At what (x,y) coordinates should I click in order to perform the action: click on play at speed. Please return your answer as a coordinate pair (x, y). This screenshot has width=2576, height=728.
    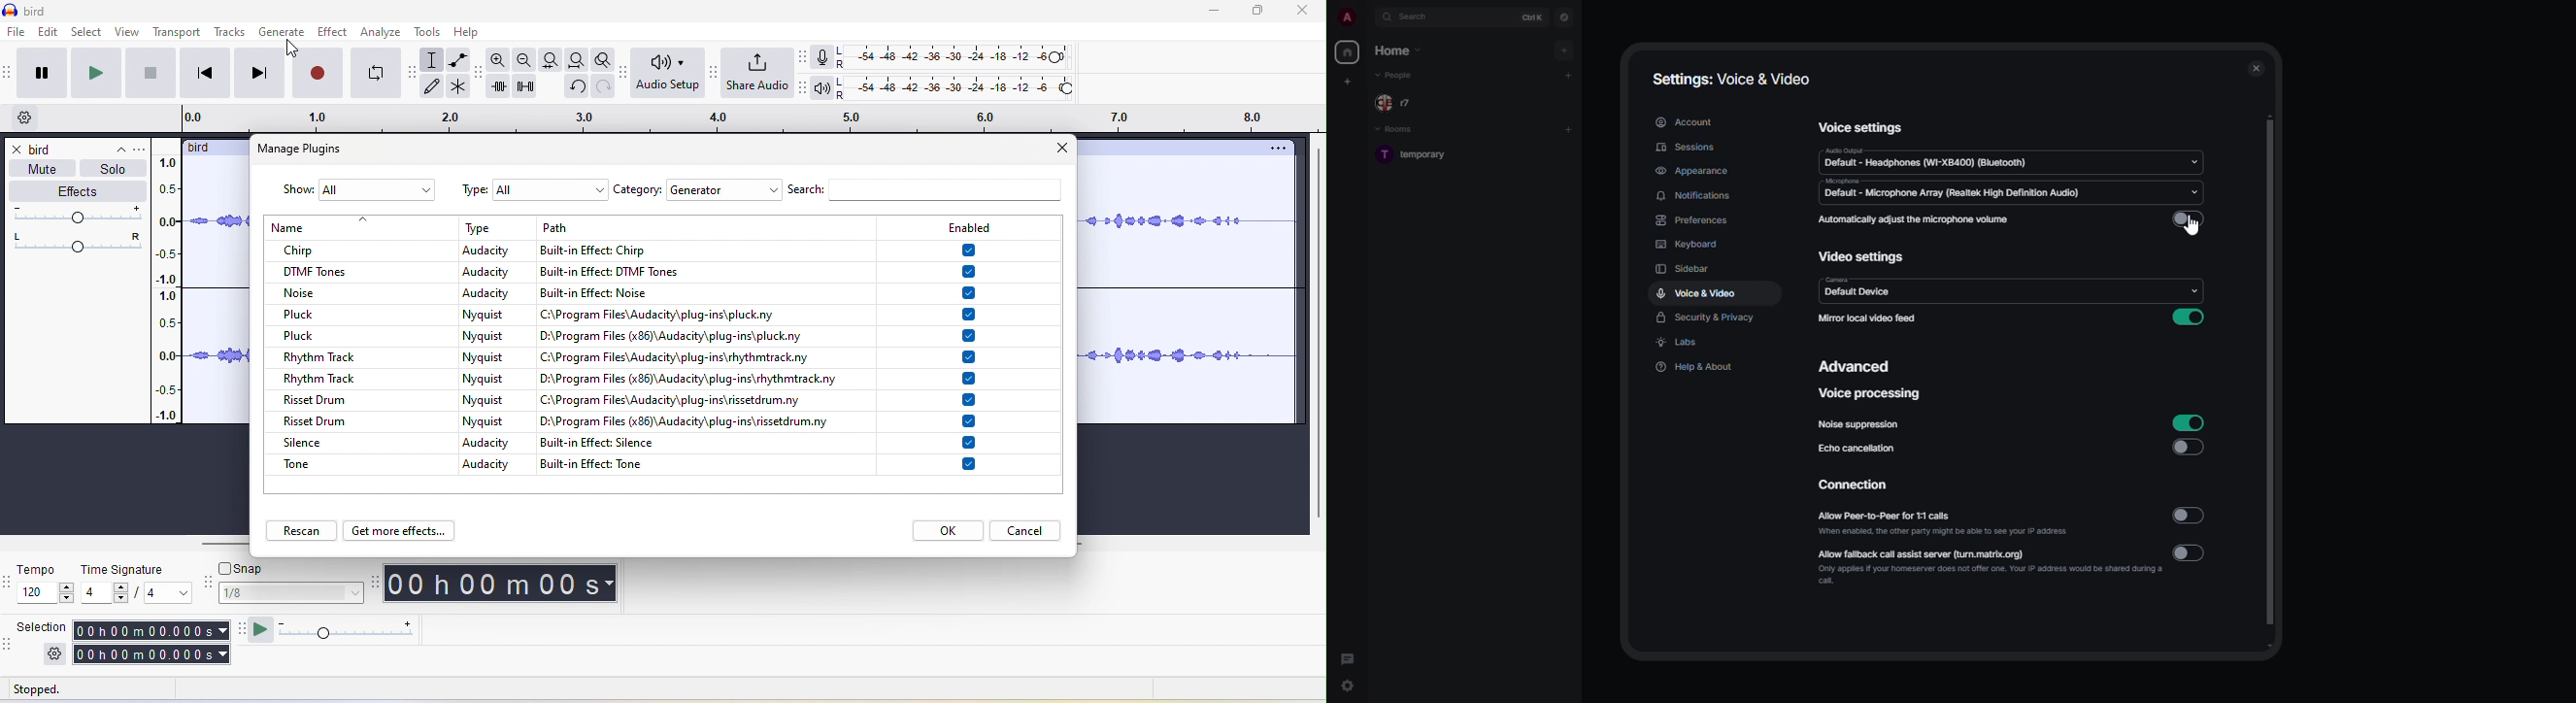
    Looking at the image, I should click on (260, 631).